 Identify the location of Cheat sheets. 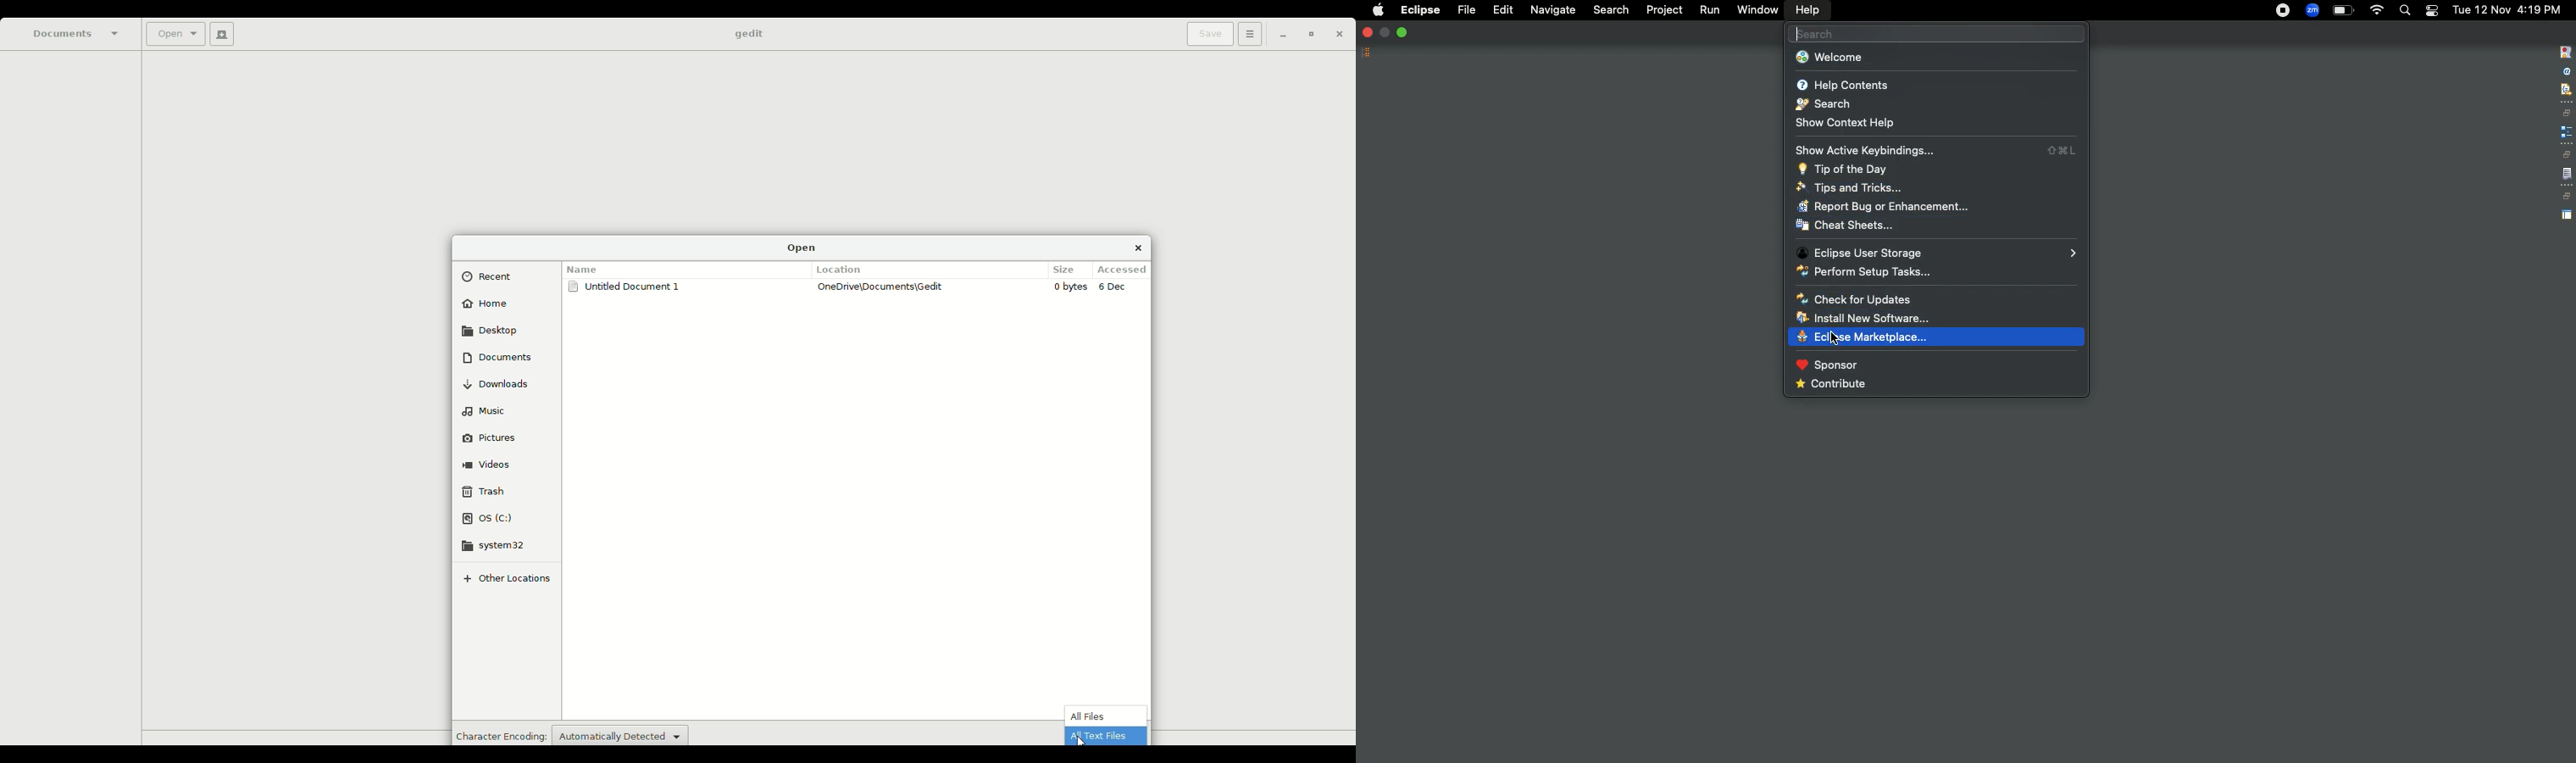
(1845, 226).